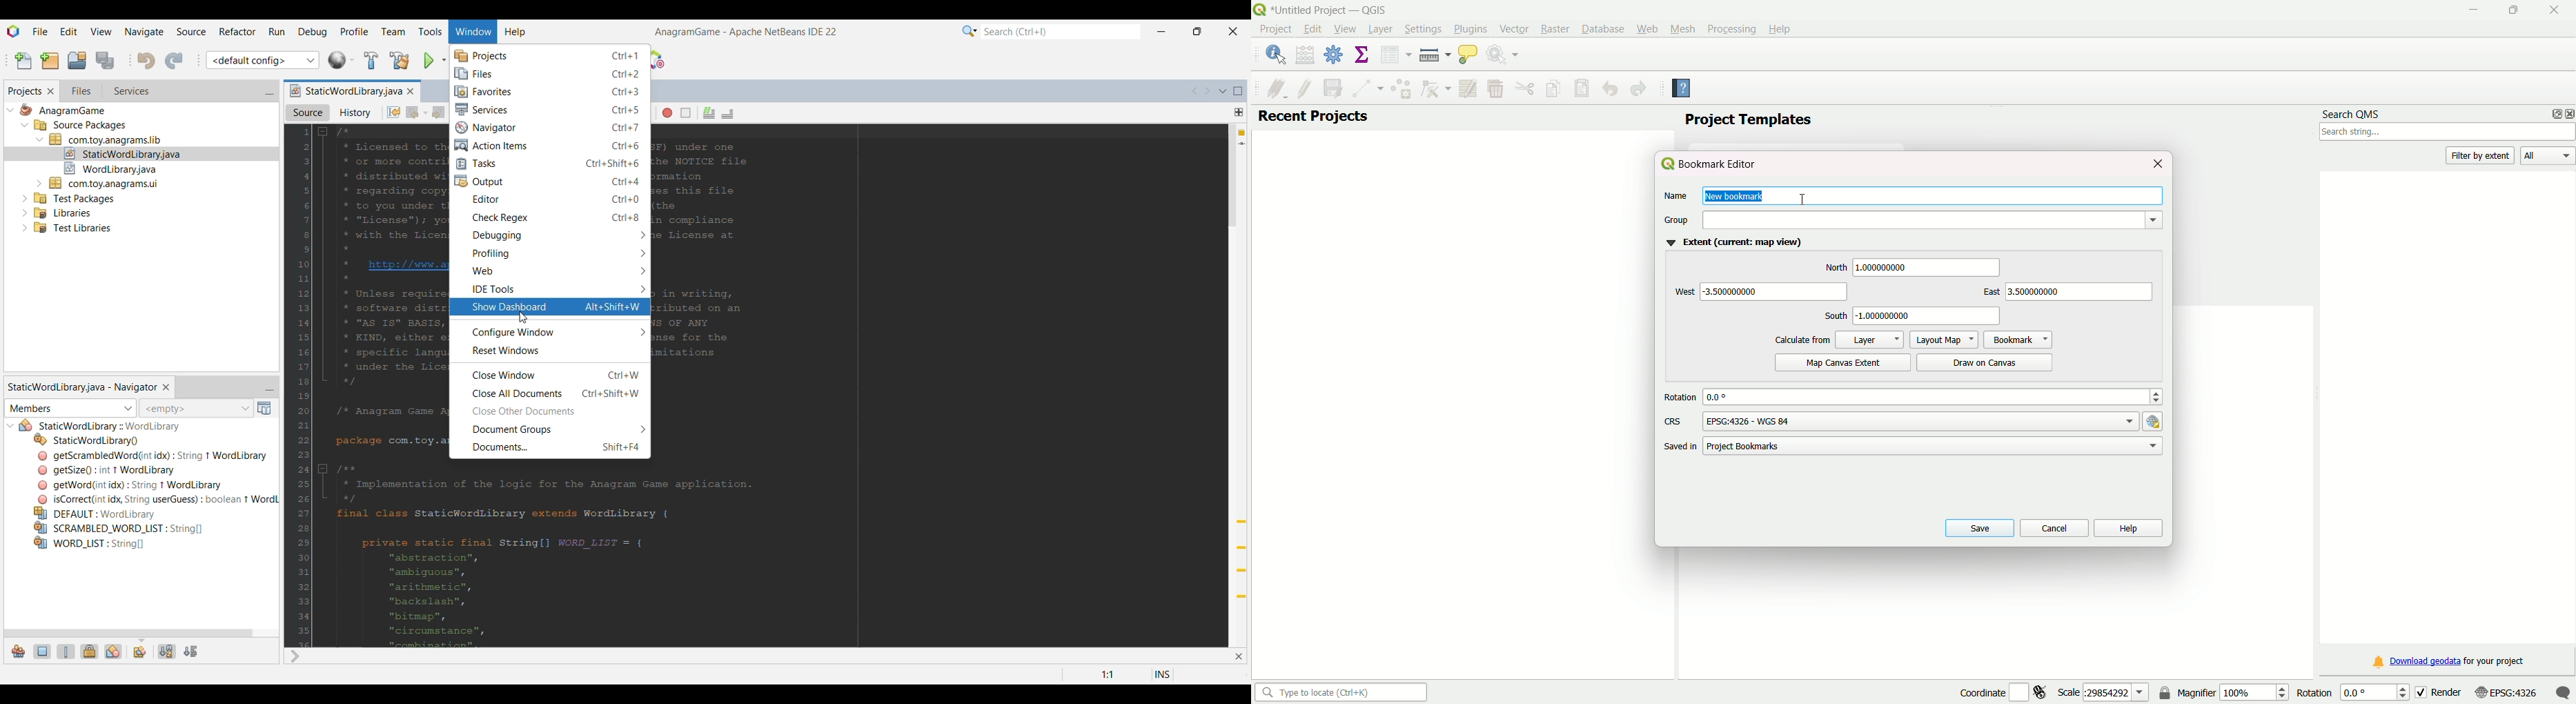  I want to click on undo, so click(1610, 90).